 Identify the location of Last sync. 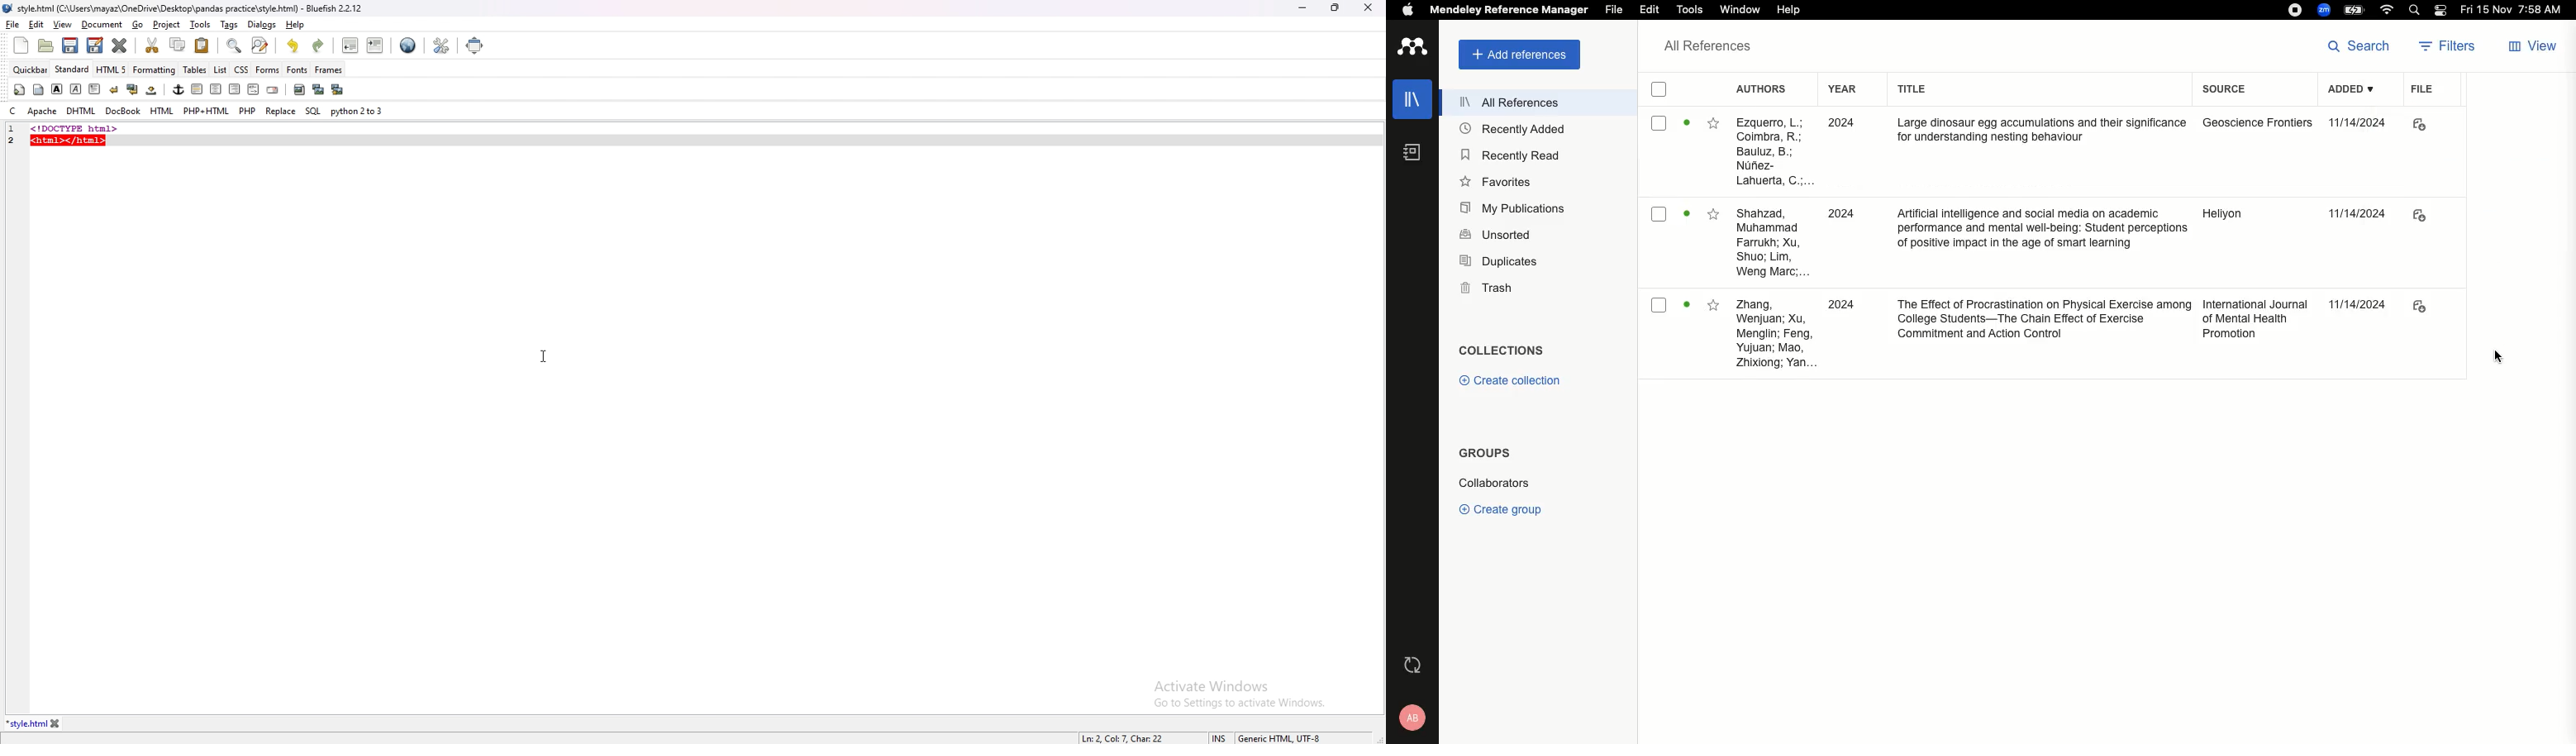
(1411, 665).